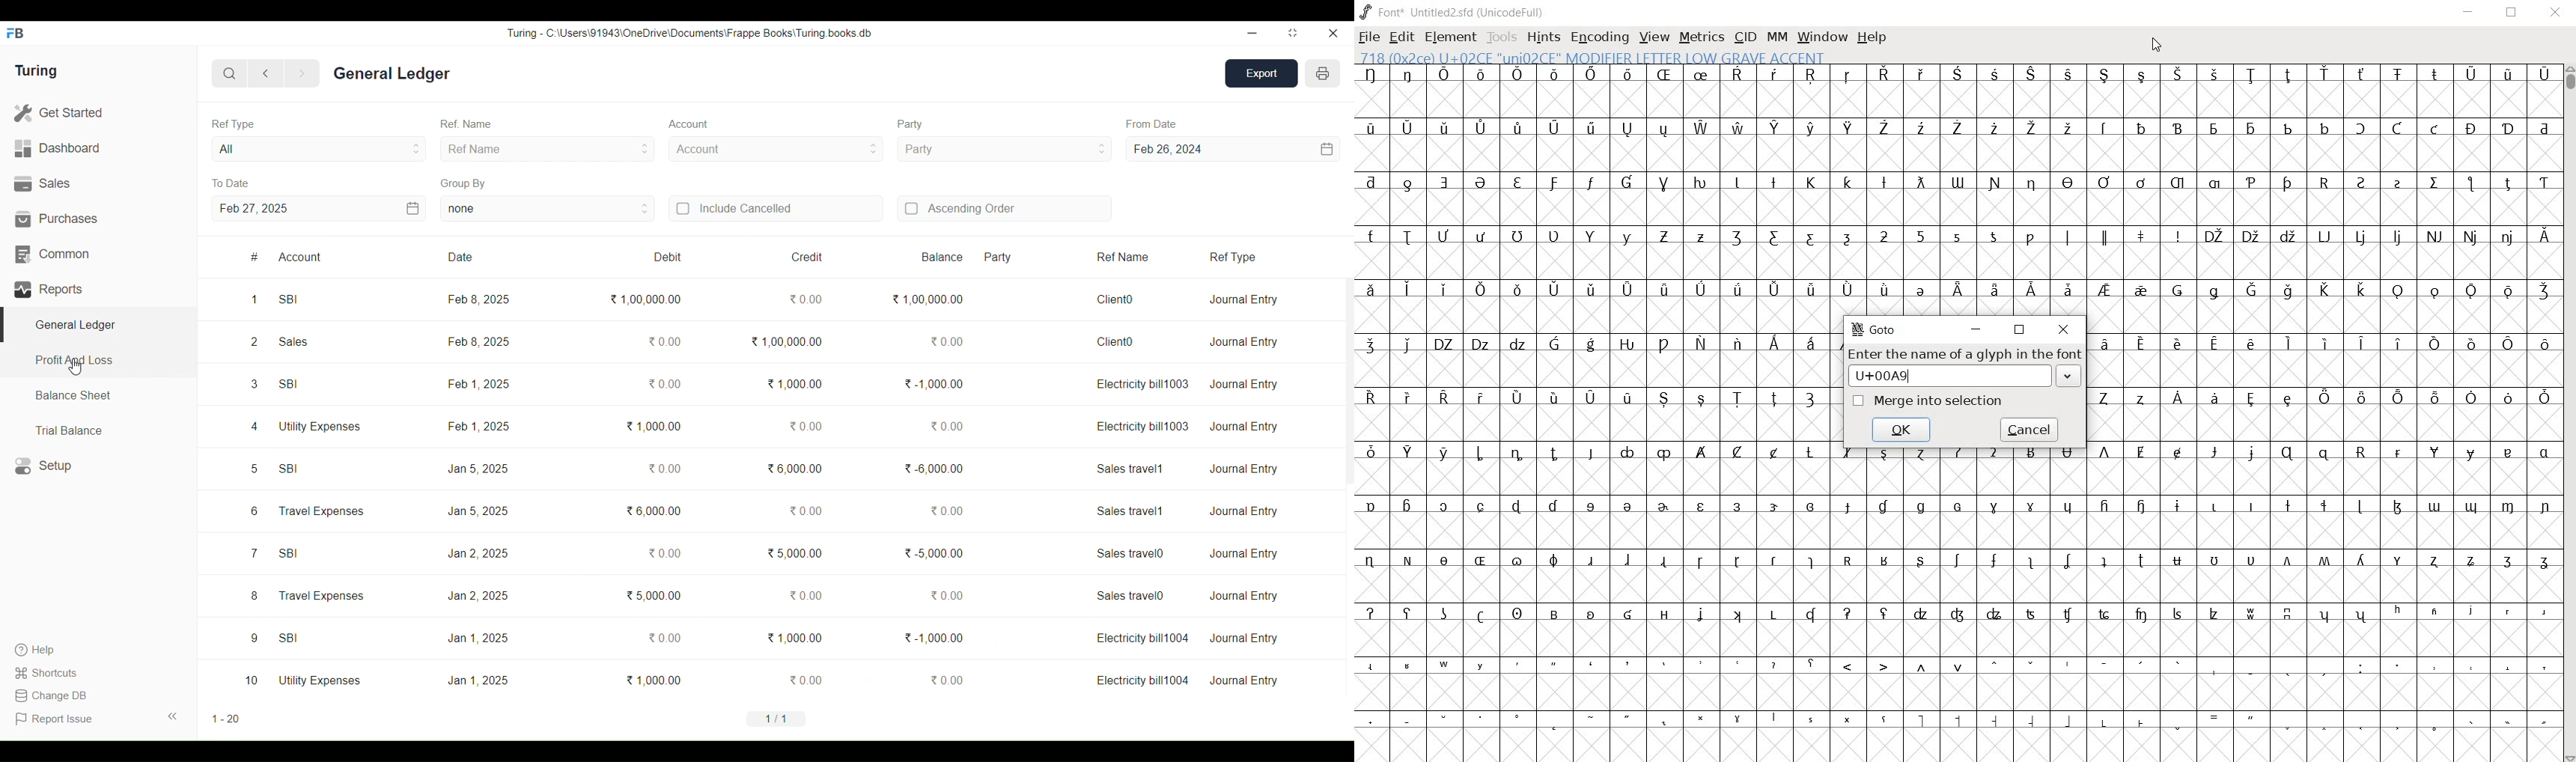 This screenshot has width=2576, height=784. I want to click on 6,000.00, so click(795, 468).